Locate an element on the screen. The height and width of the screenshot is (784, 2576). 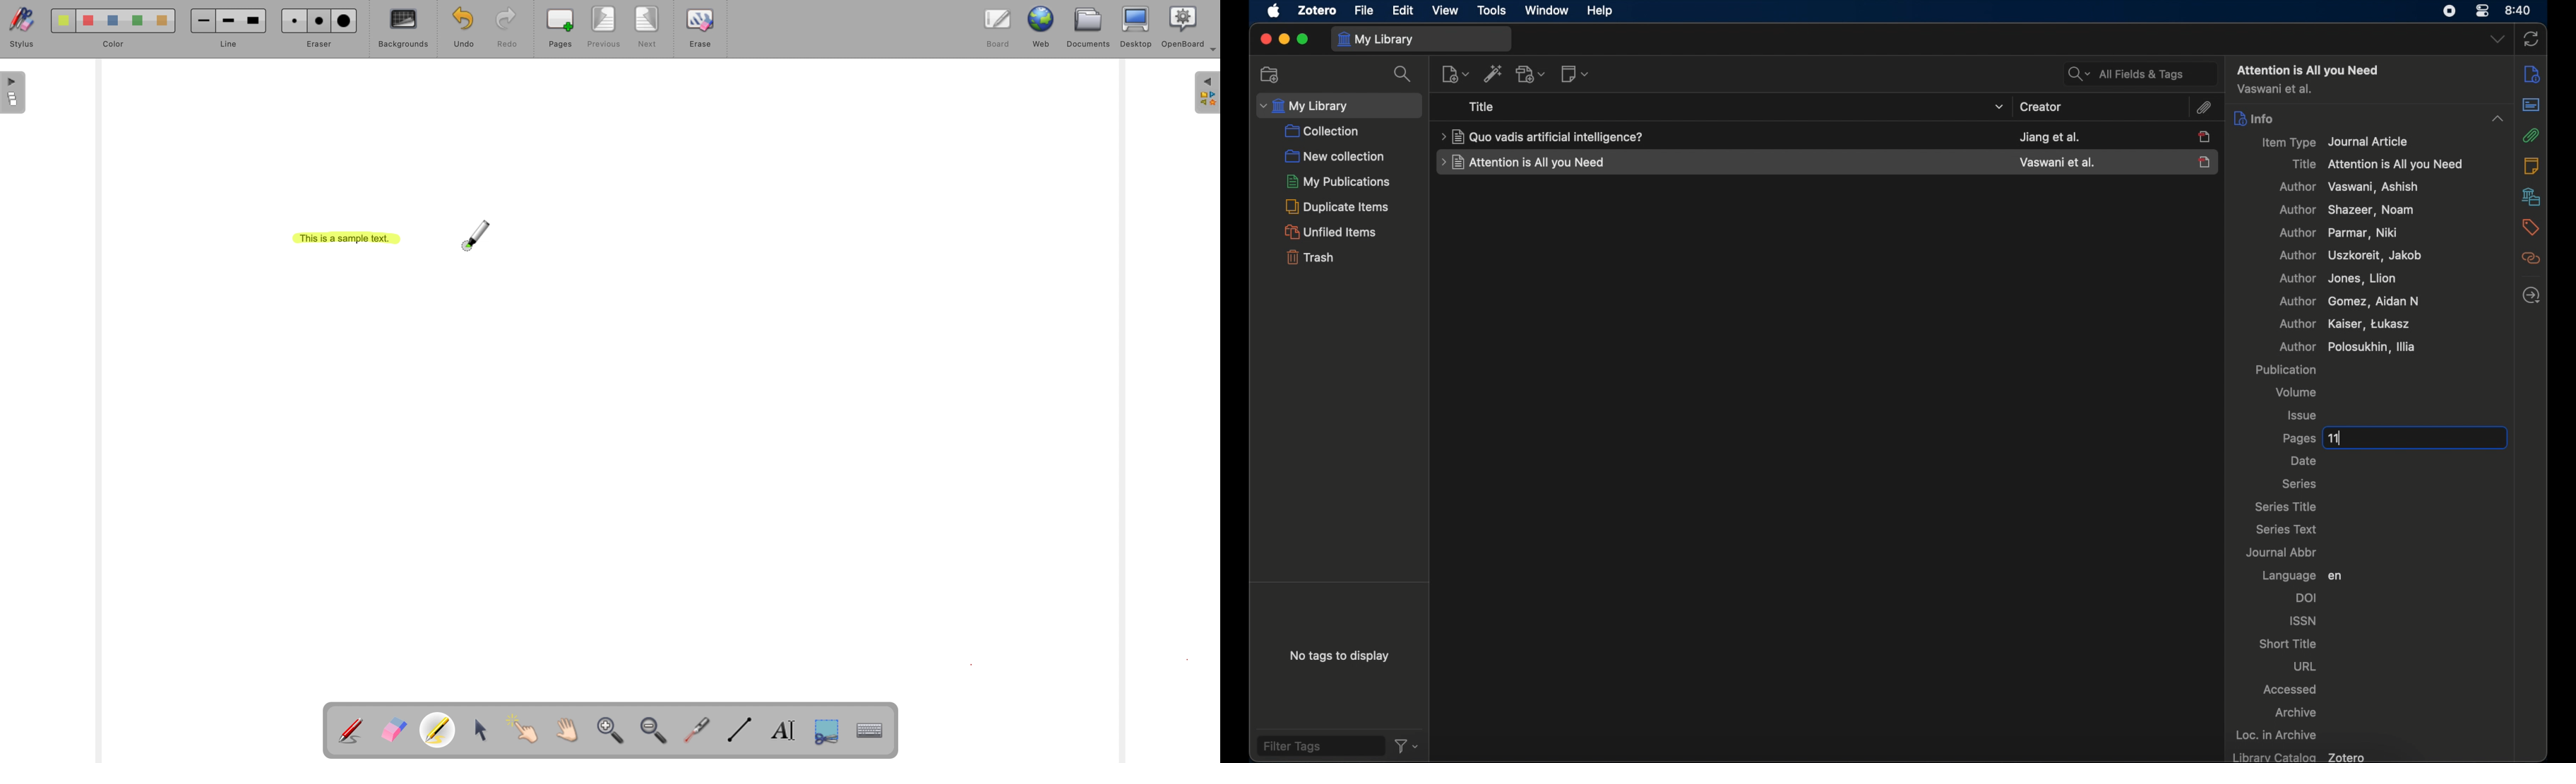
view is located at coordinates (1446, 11).